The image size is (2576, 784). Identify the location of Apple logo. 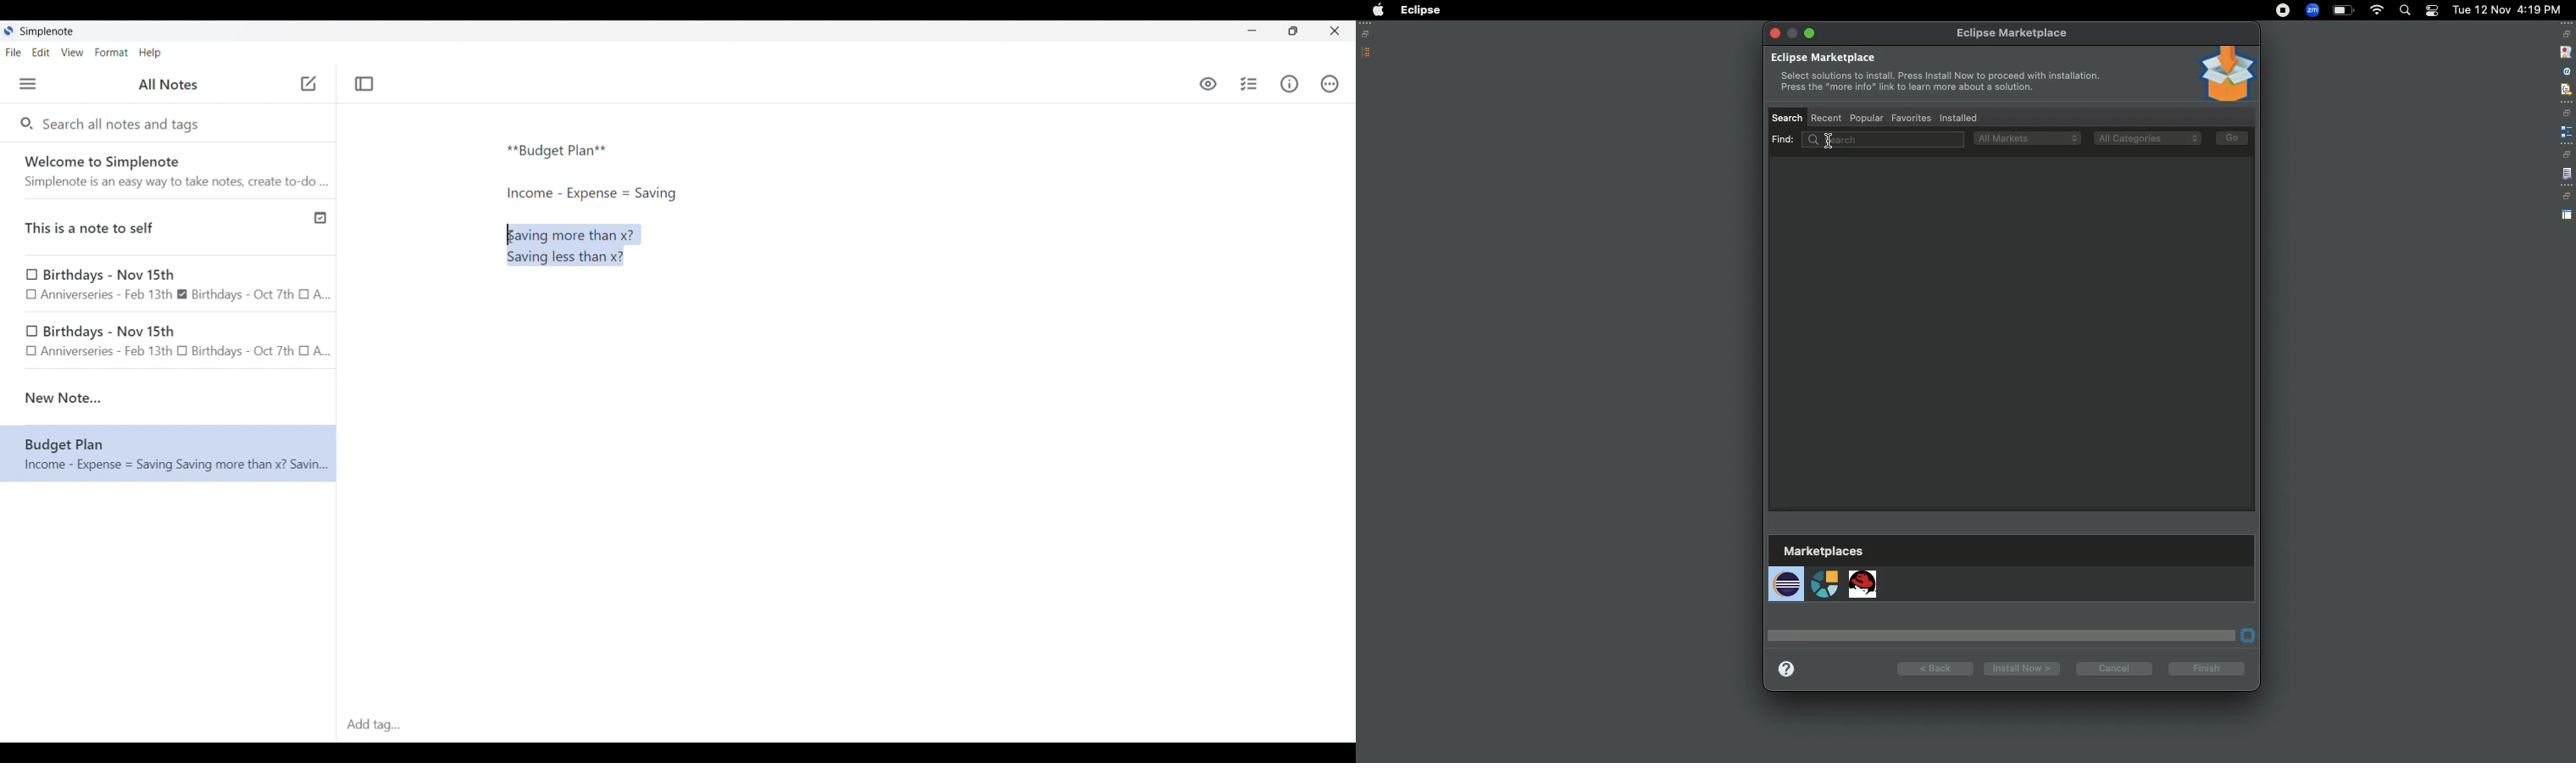
(1377, 10).